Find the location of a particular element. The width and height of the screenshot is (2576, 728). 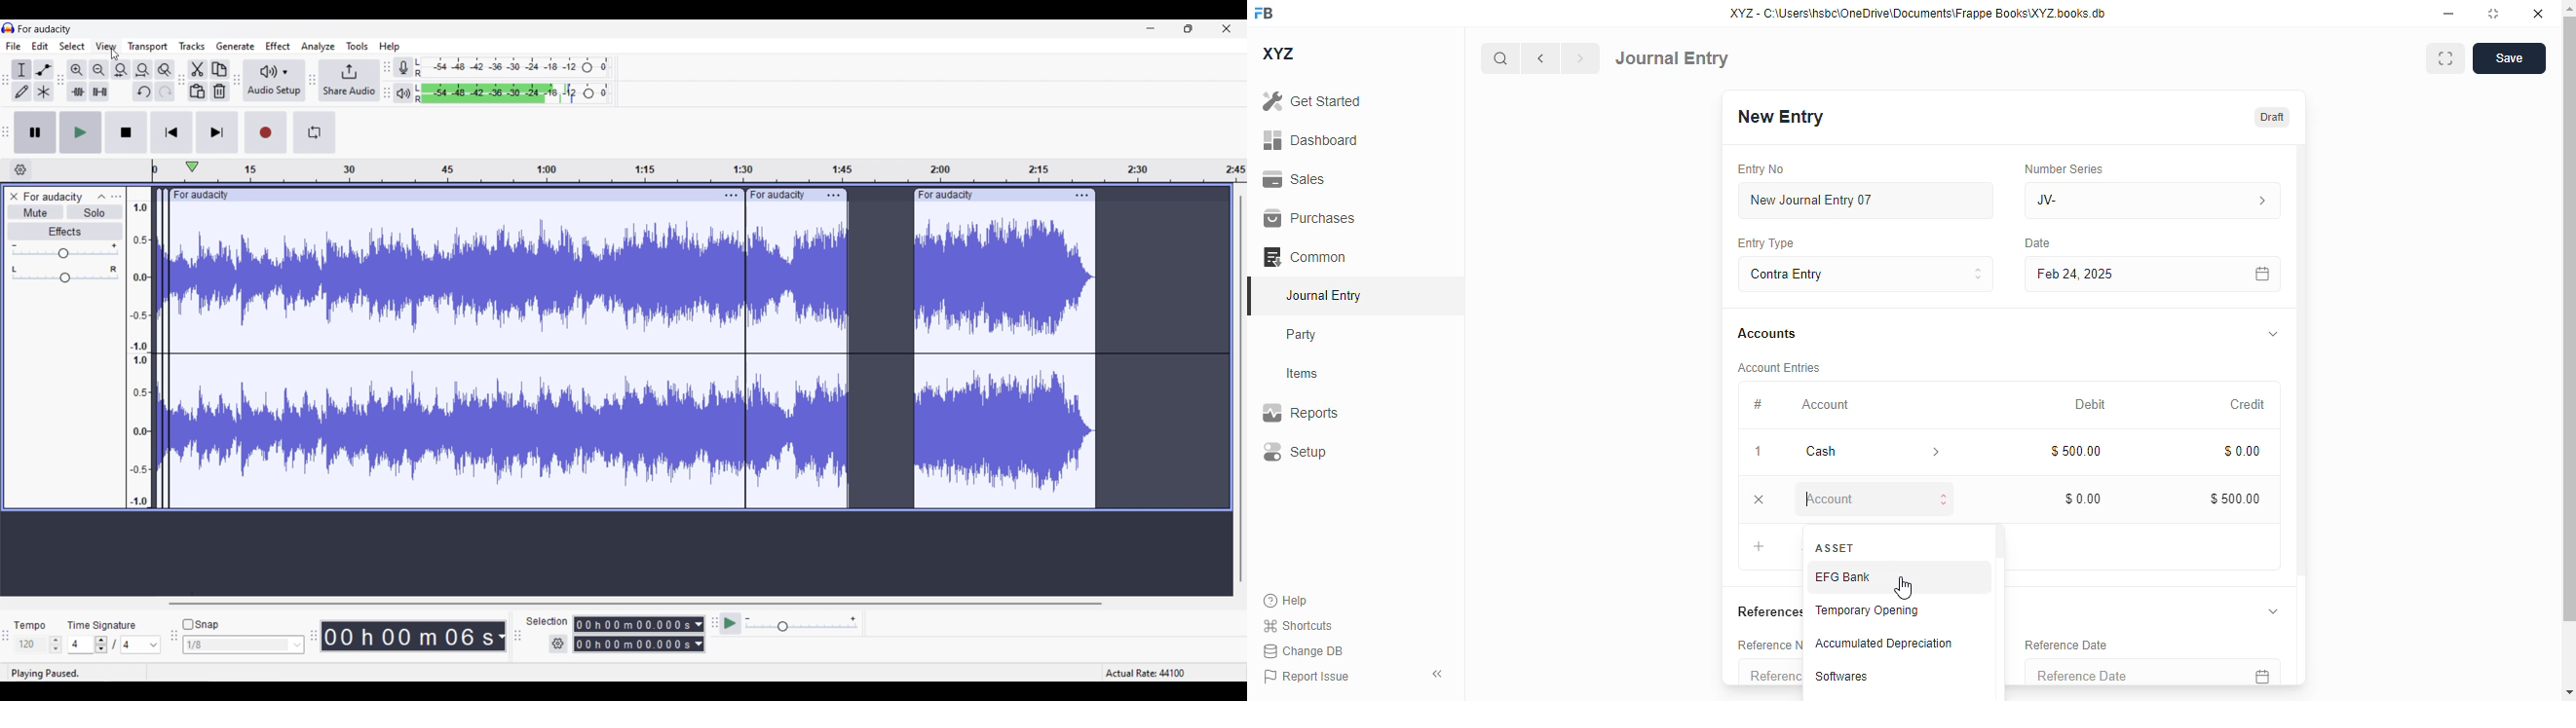

EFG bank is located at coordinates (1844, 577).